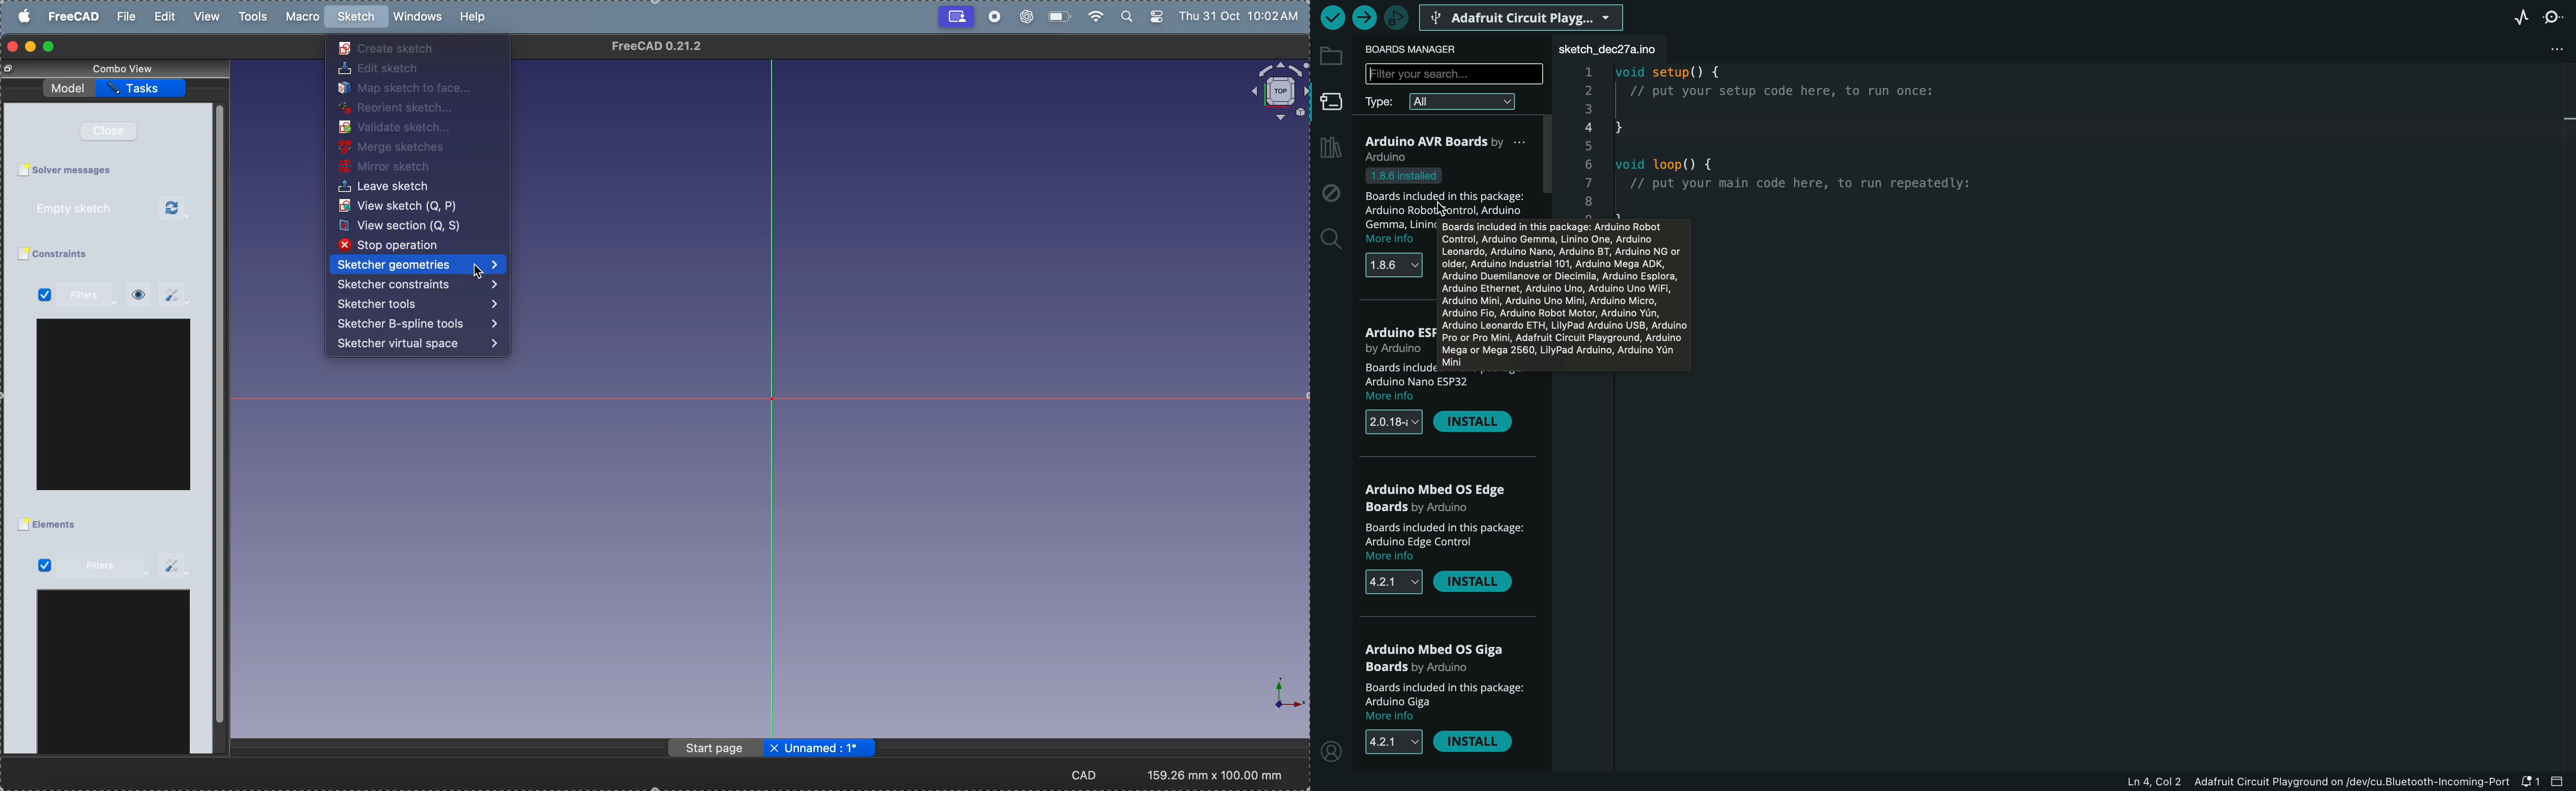 This screenshot has height=812, width=2576. Describe the element at coordinates (205, 17) in the screenshot. I see `view` at that location.